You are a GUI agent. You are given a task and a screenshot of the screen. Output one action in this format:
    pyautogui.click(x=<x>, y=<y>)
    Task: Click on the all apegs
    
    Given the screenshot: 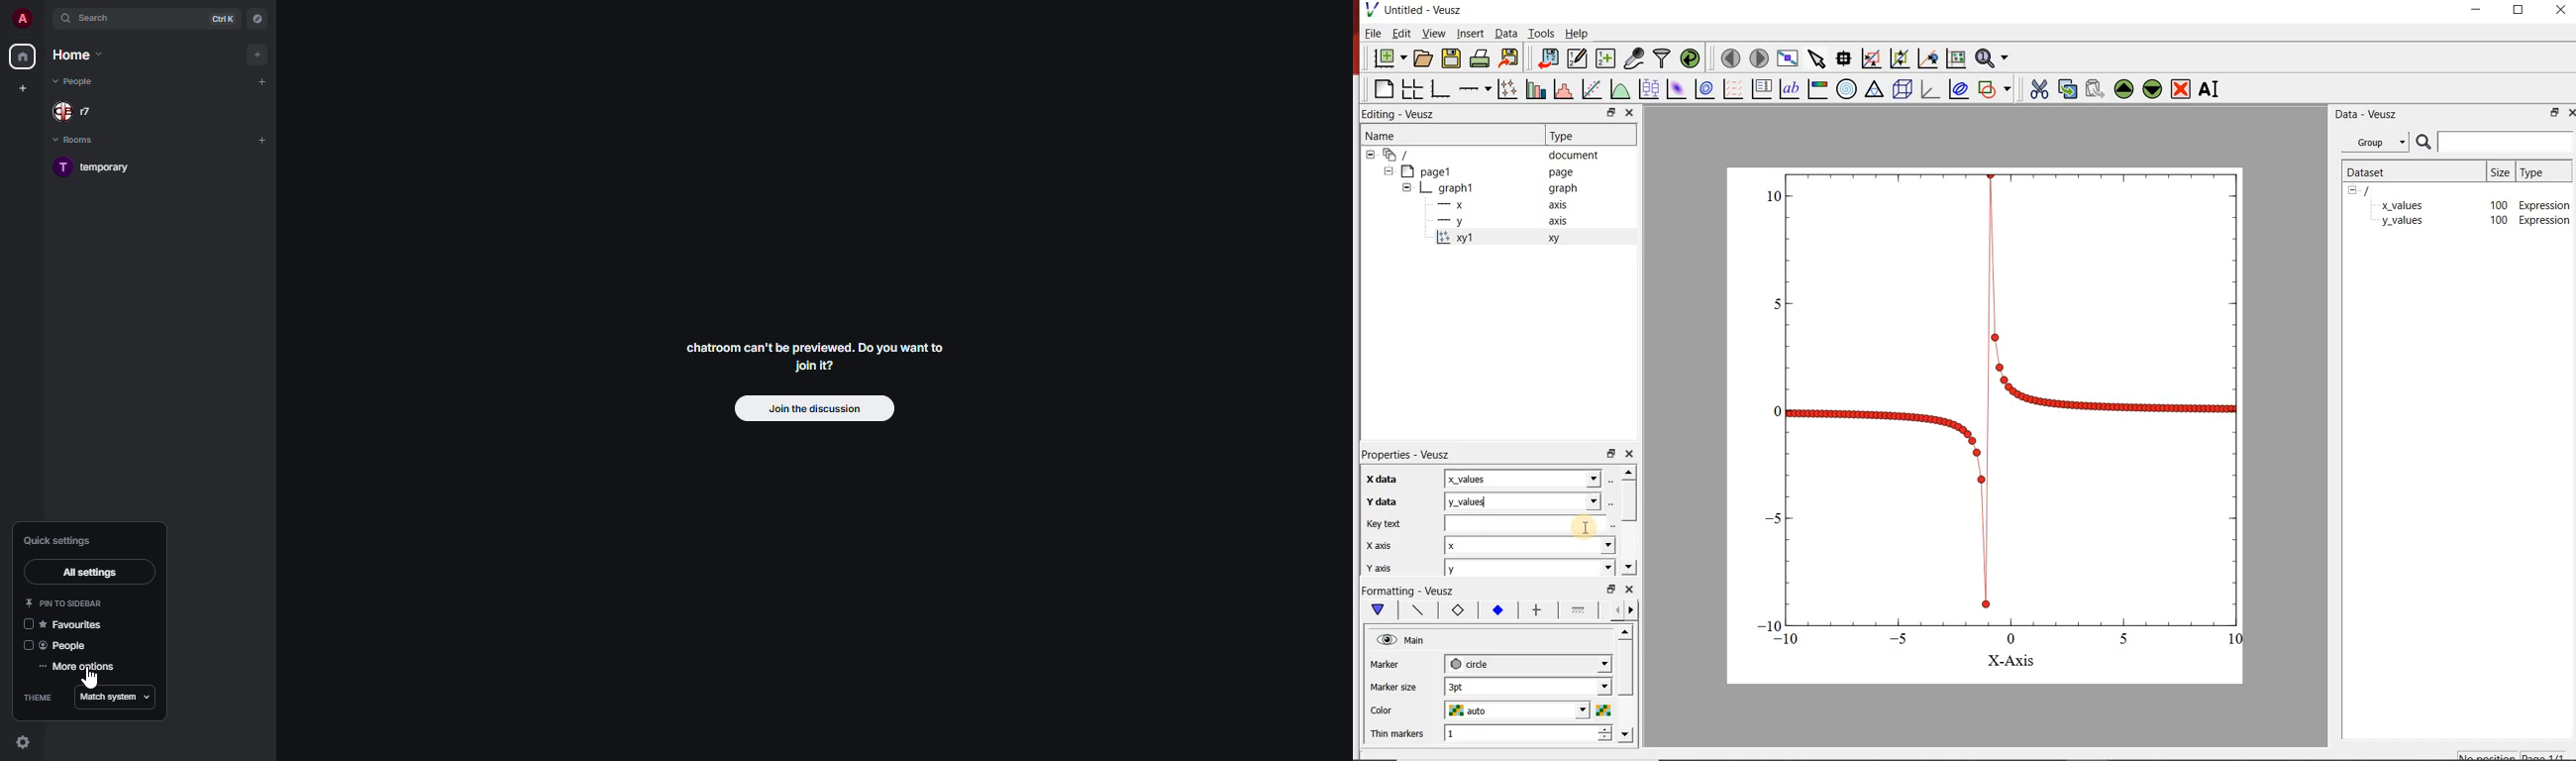 What is the action you would take?
    pyautogui.click(x=1404, y=155)
    